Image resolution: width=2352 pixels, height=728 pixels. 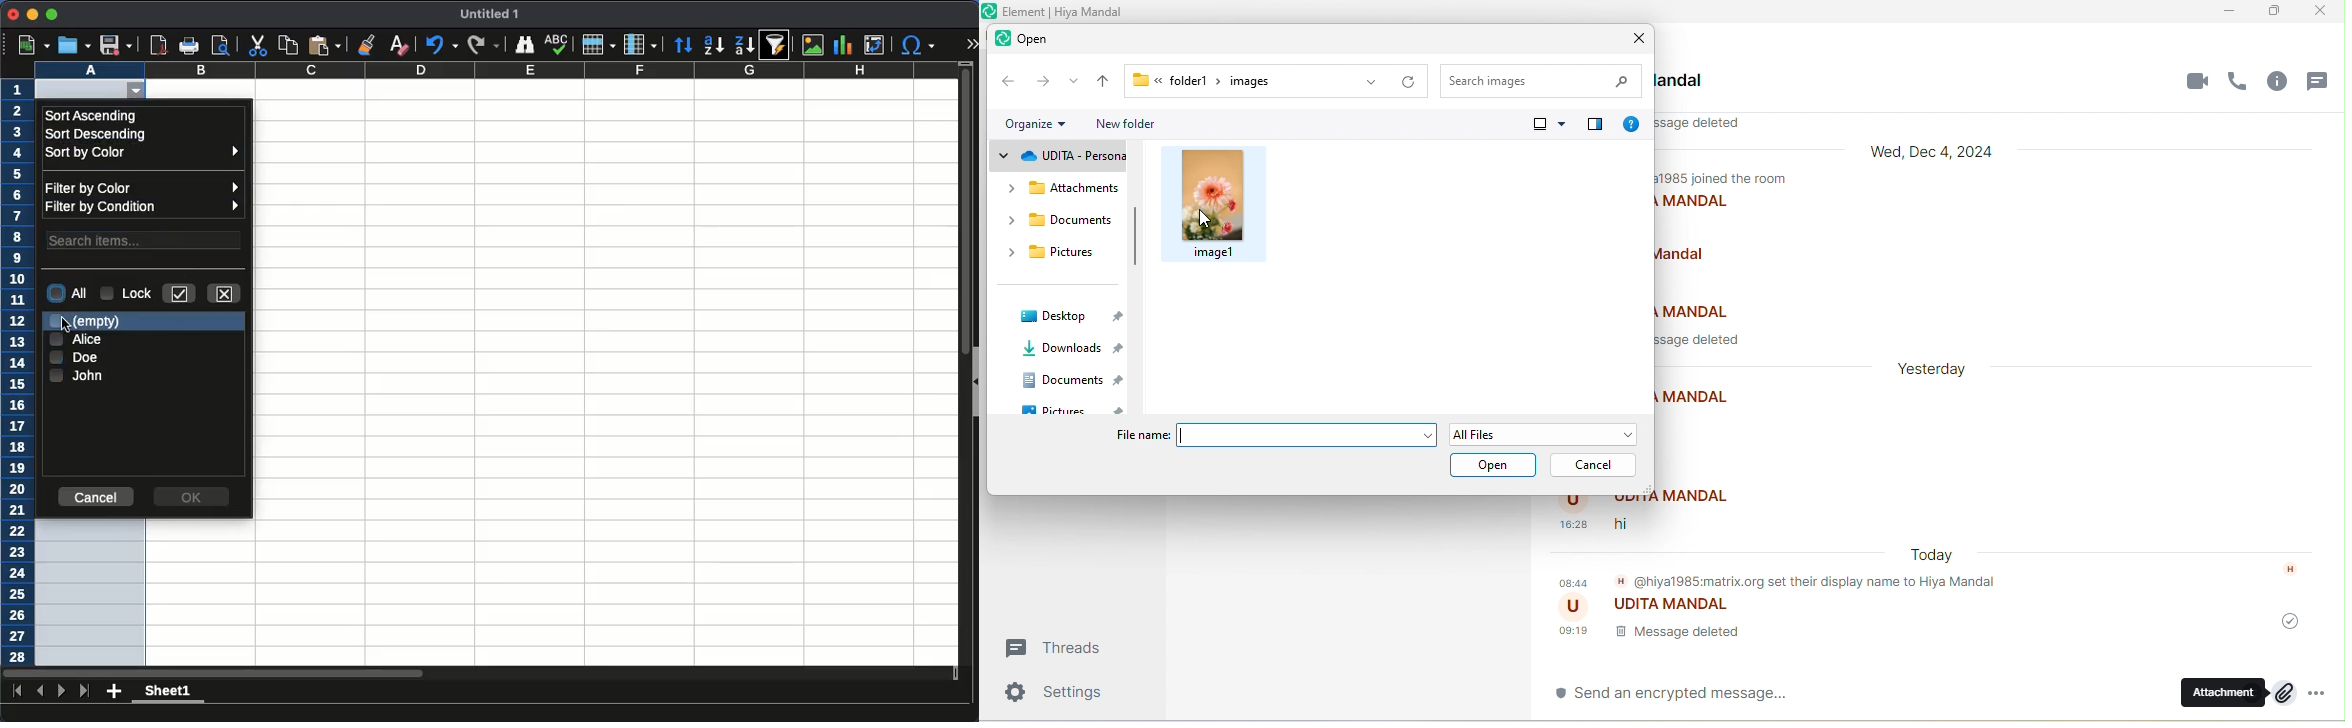 What do you see at coordinates (289, 46) in the screenshot?
I see `copy` at bounding box center [289, 46].